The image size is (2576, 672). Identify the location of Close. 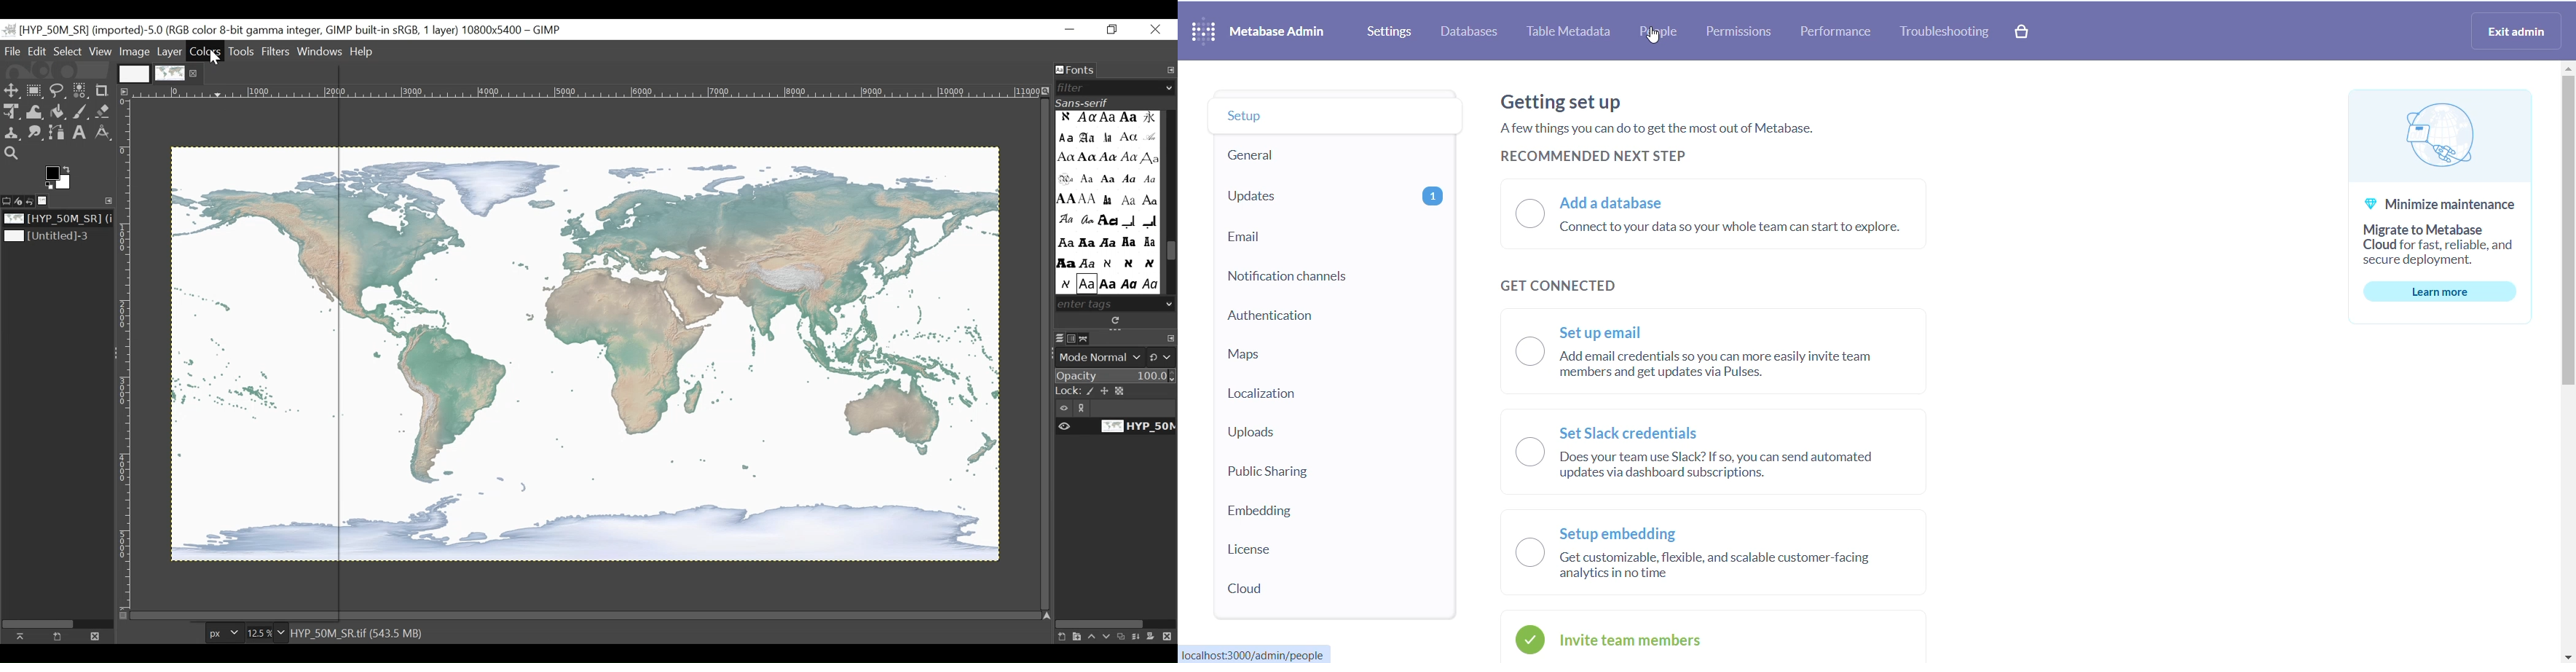
(93, 635).